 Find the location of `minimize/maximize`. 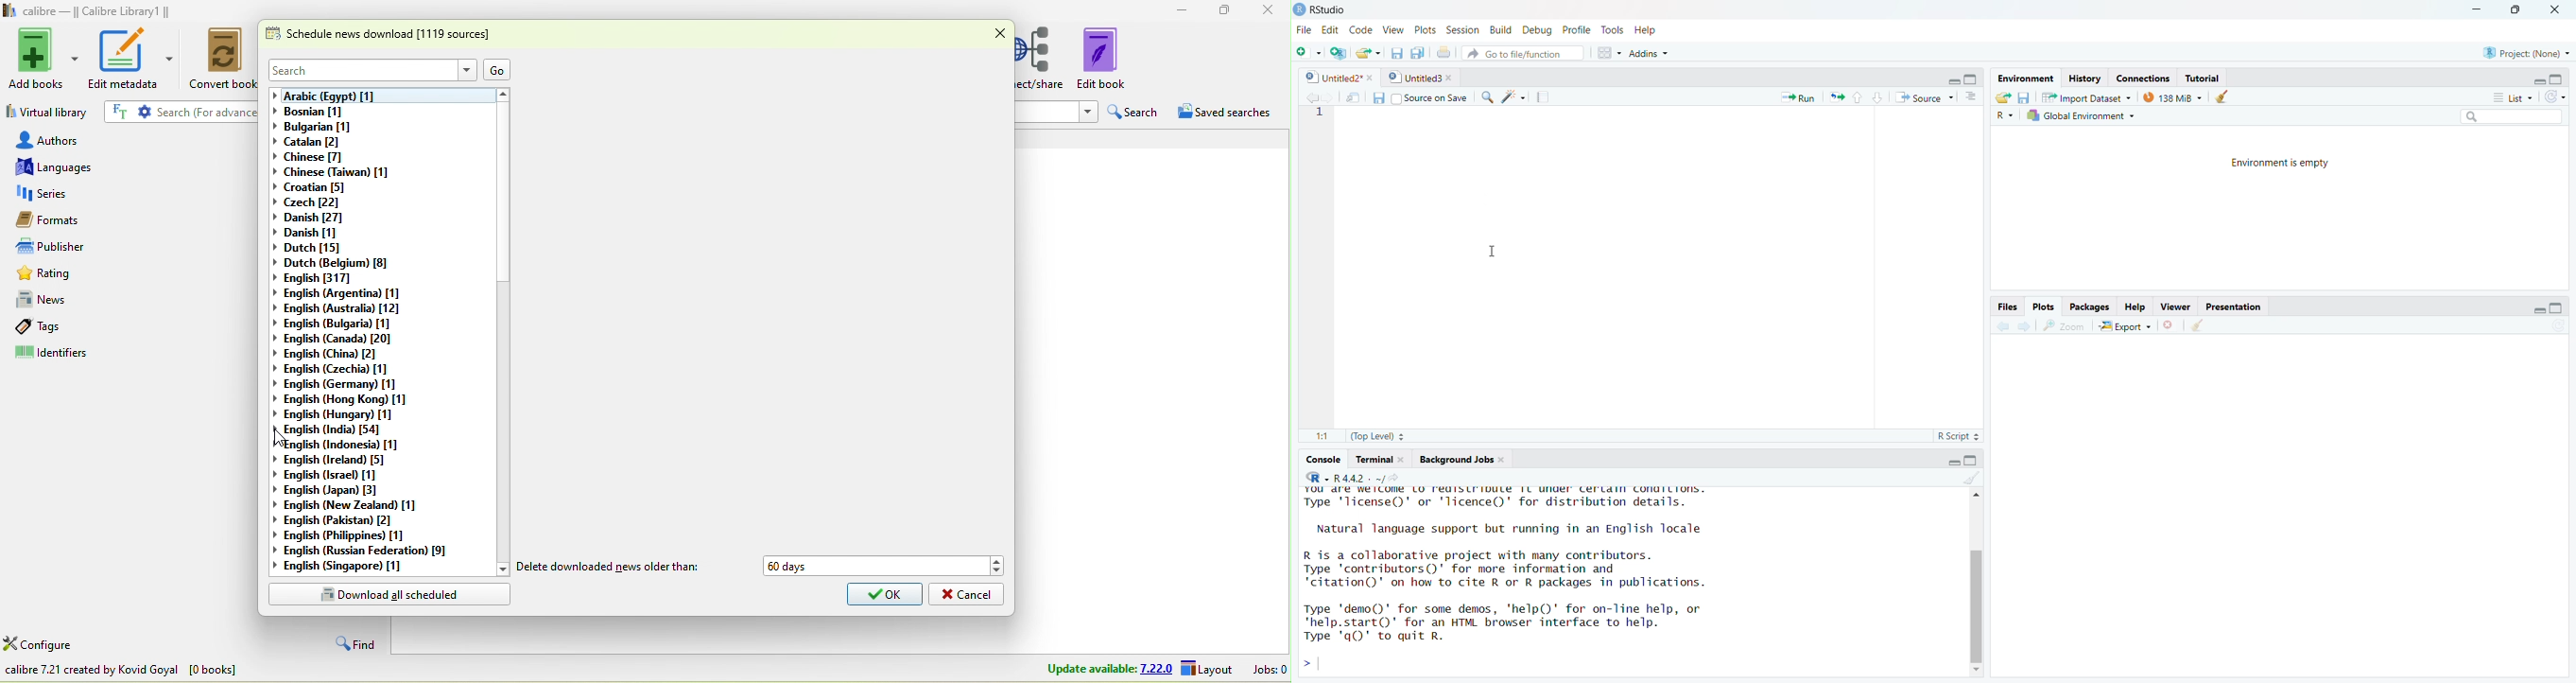

minimize/maximize is located at coordinates (1964, 76).